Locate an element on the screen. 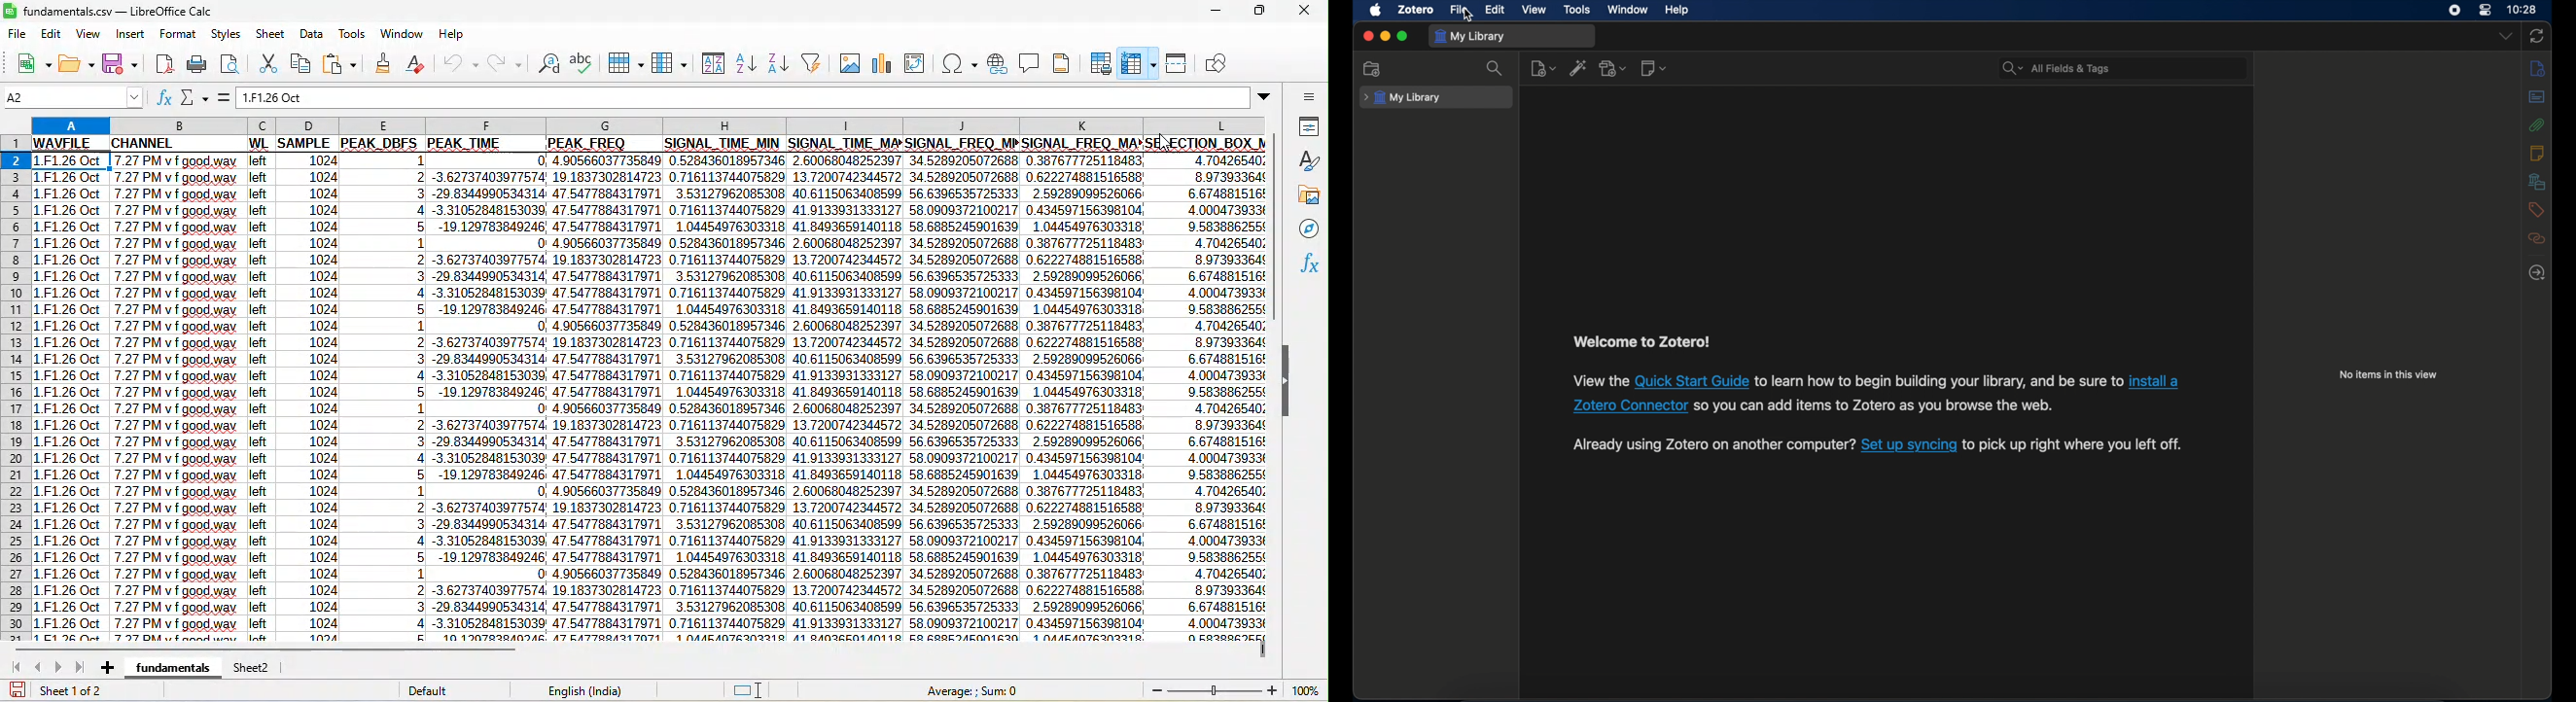 The image size is (2576, 728). attachments is located at coordinates (2538, 125).